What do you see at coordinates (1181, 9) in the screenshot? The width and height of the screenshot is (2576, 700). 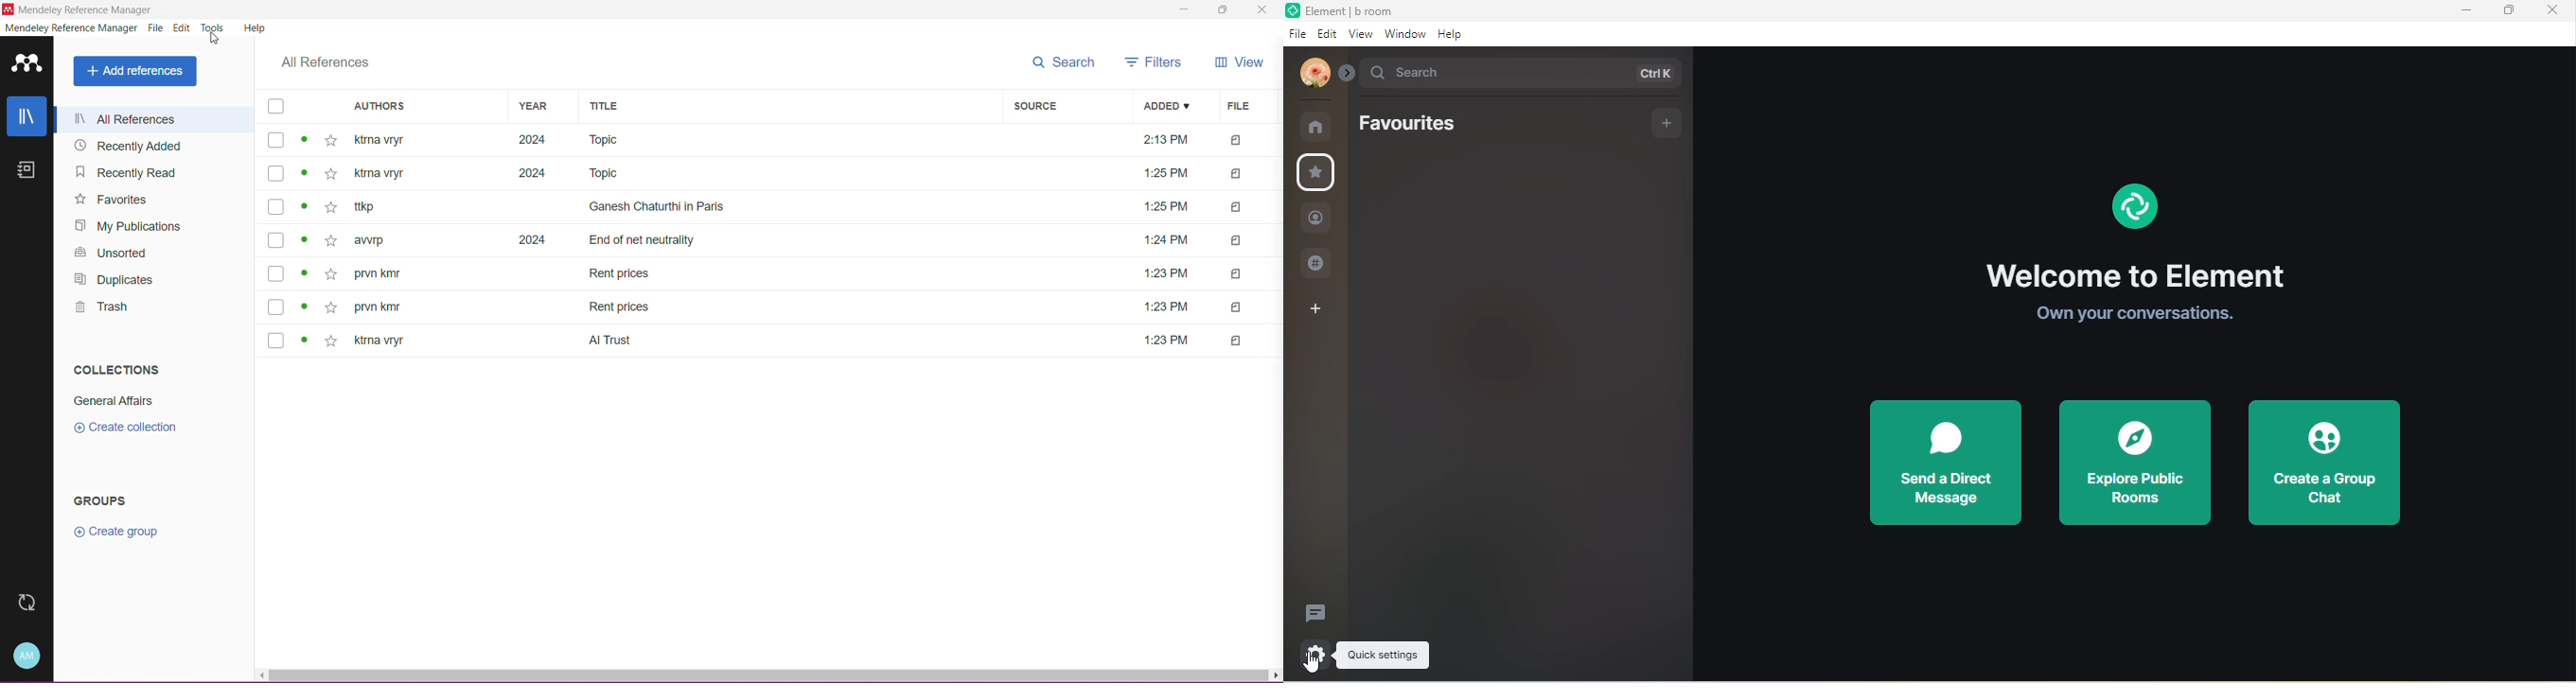 I see `Minimize` at bounding box center [1181, 9].